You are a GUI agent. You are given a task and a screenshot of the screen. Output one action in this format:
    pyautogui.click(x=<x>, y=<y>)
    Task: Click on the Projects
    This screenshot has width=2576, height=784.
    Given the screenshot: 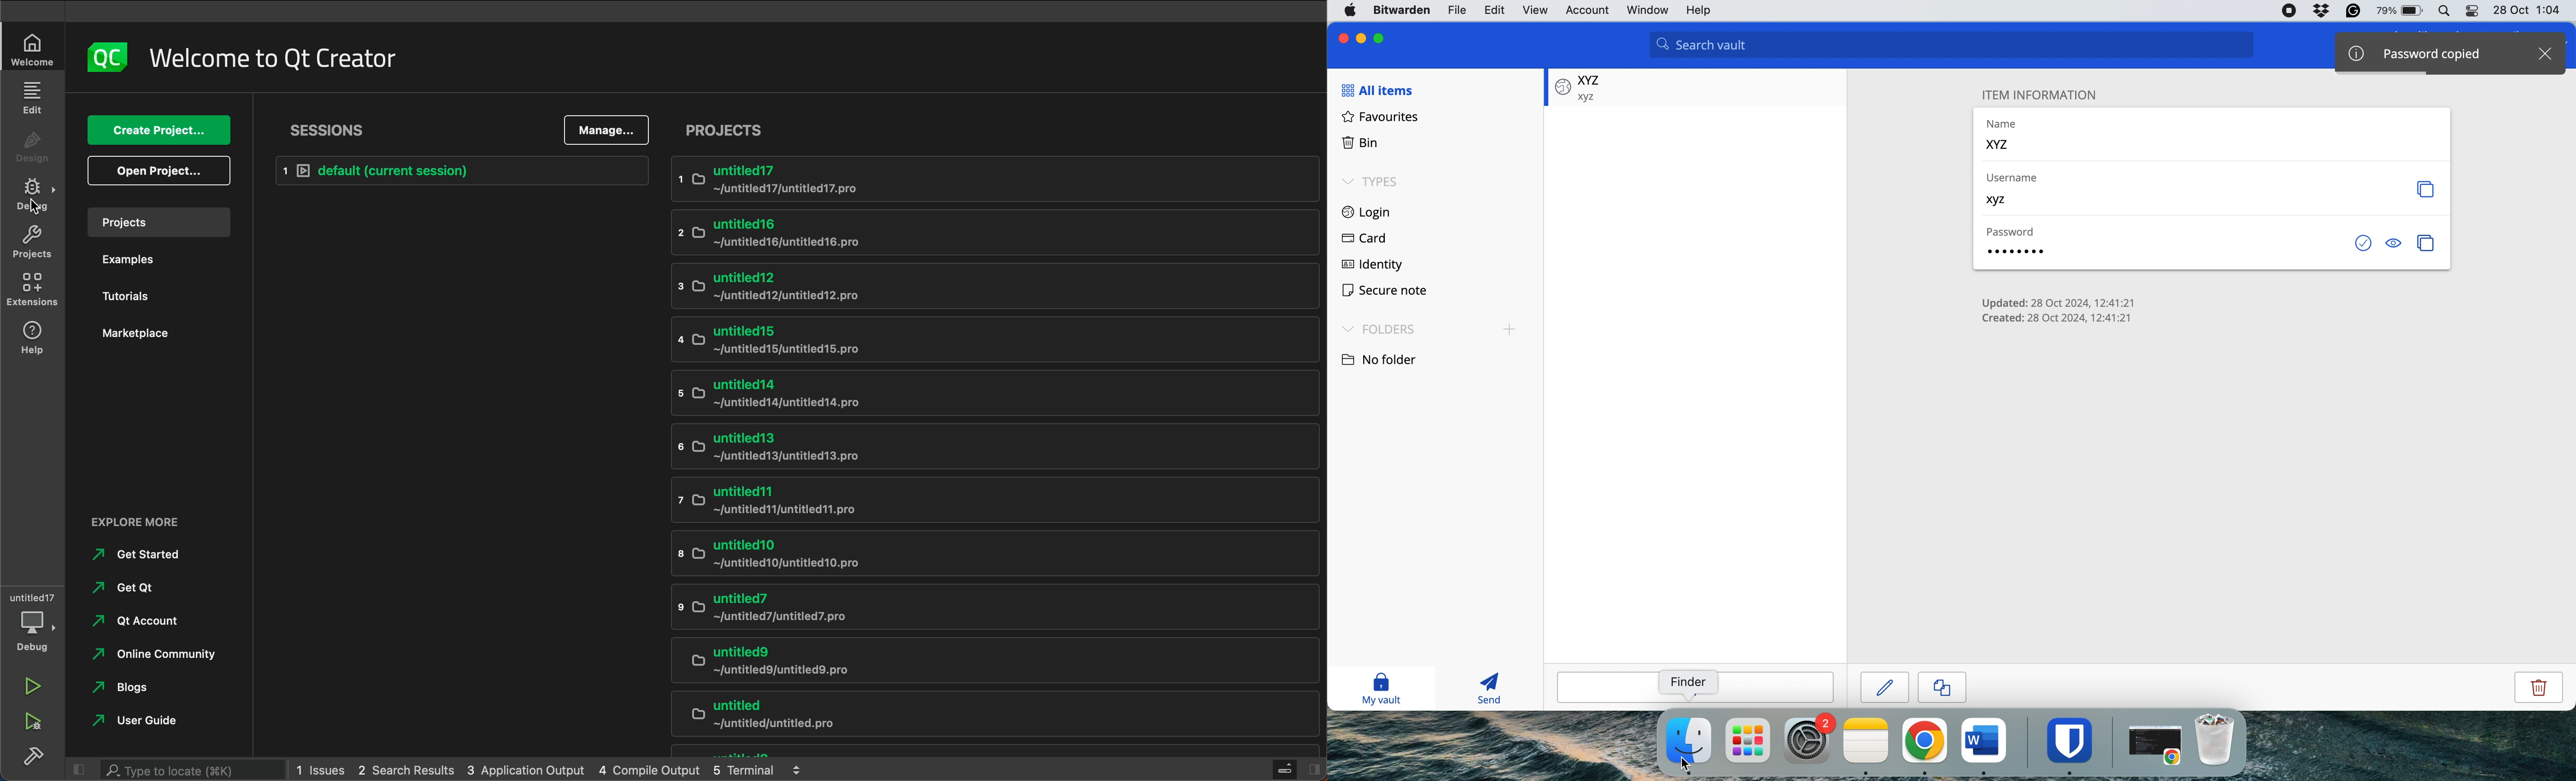 What is the action you would take?
    pyautogui.click(x=733, y=130)
    